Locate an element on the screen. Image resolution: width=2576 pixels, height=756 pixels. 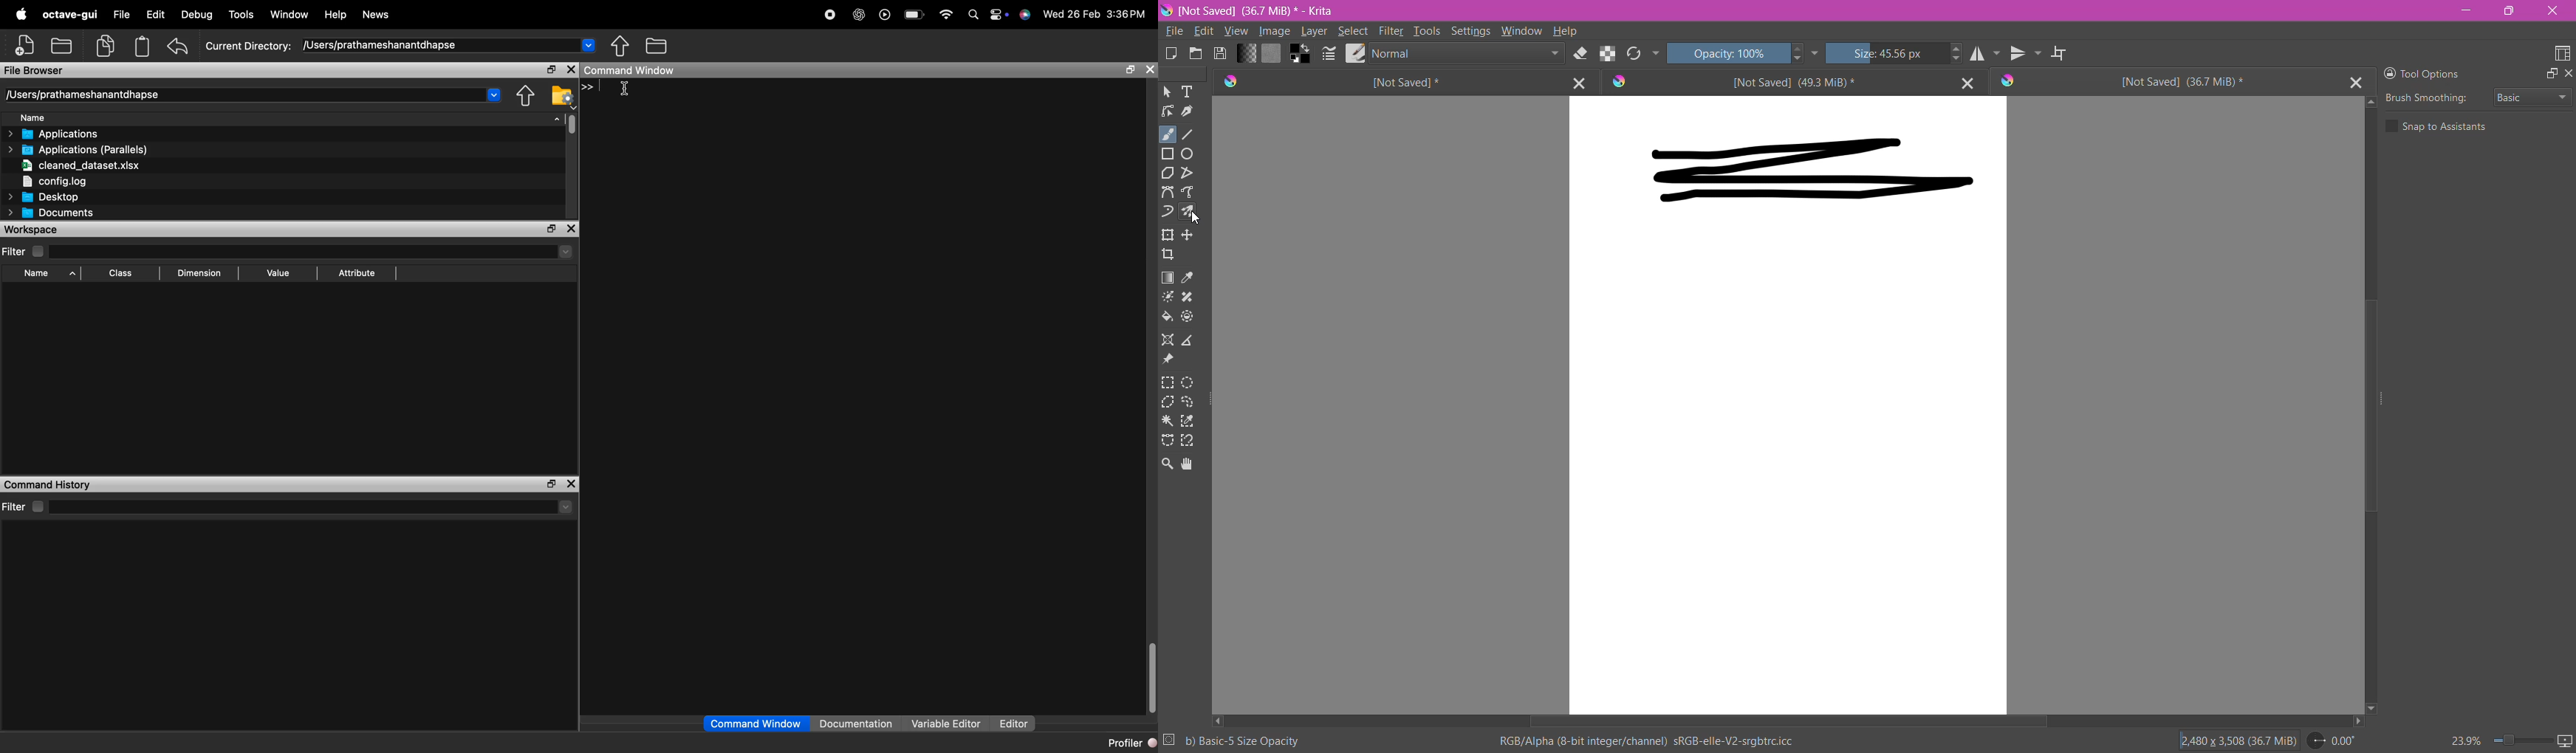
Edit Shapes Tool is located at coordinates (1168, 111).